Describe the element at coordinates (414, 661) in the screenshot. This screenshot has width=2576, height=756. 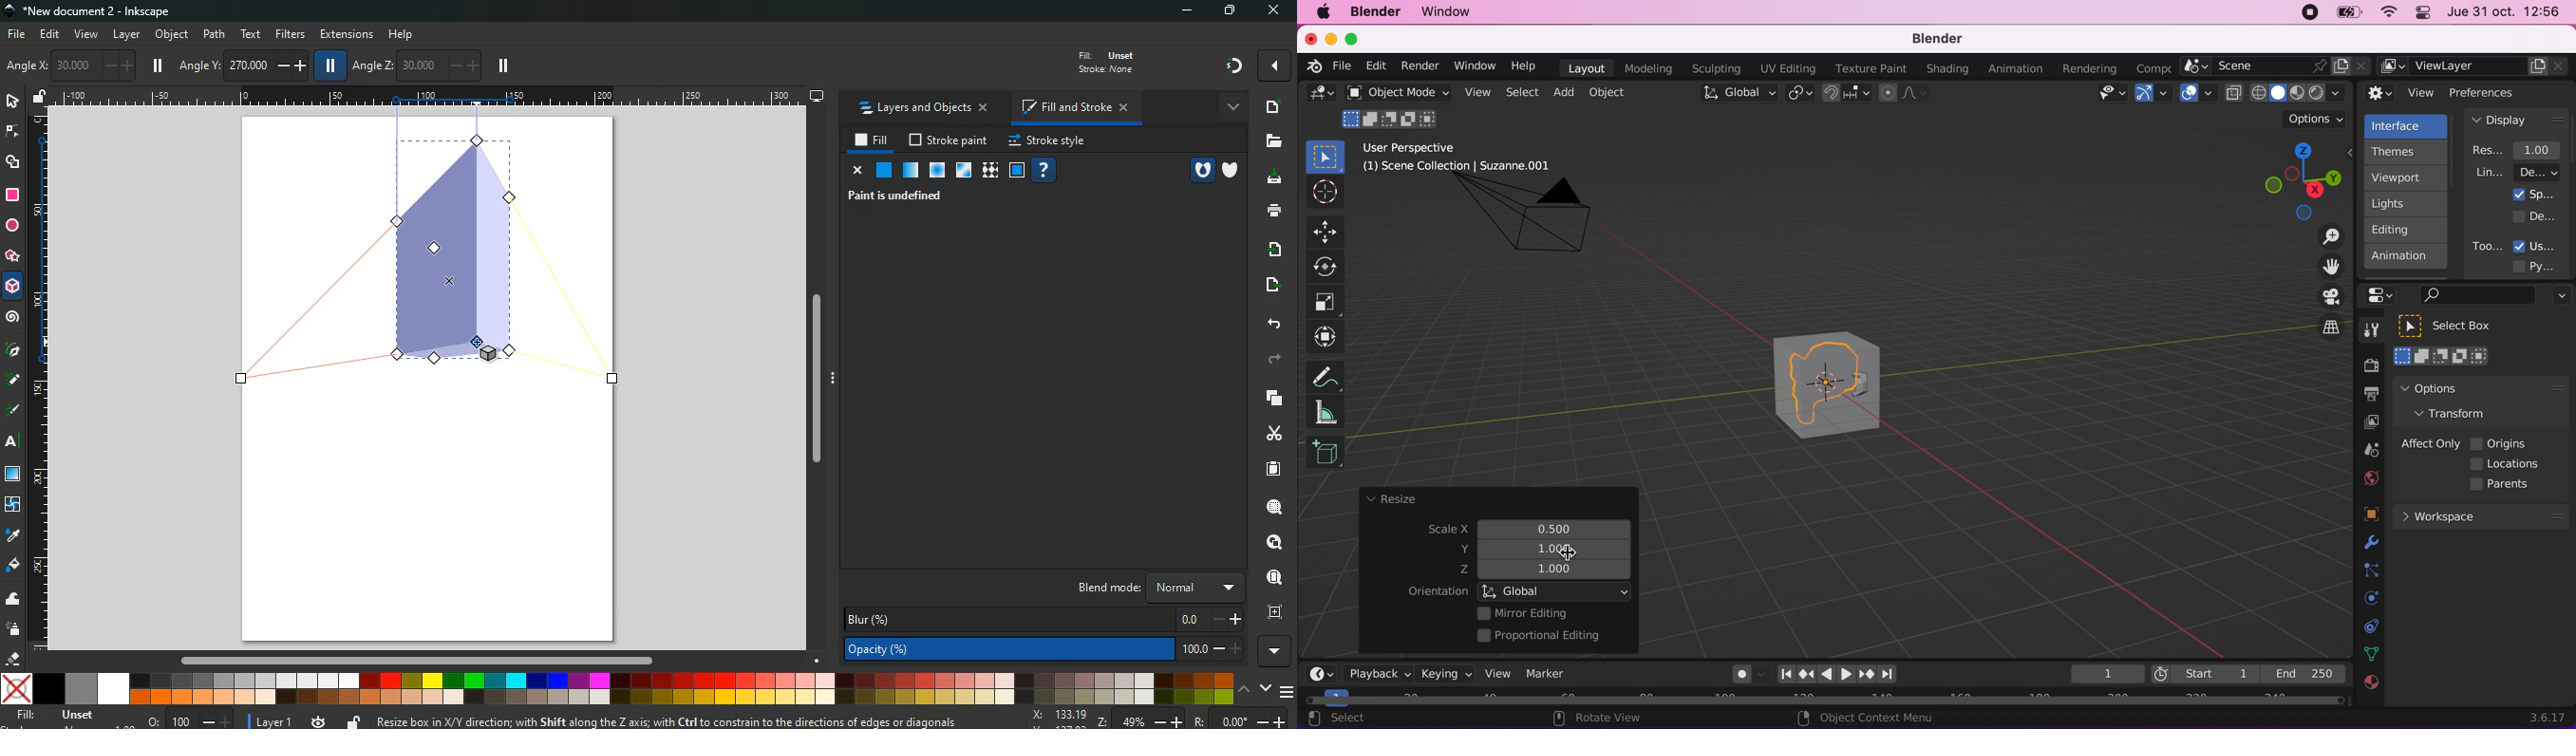
I see `Scroll bar` at that location.